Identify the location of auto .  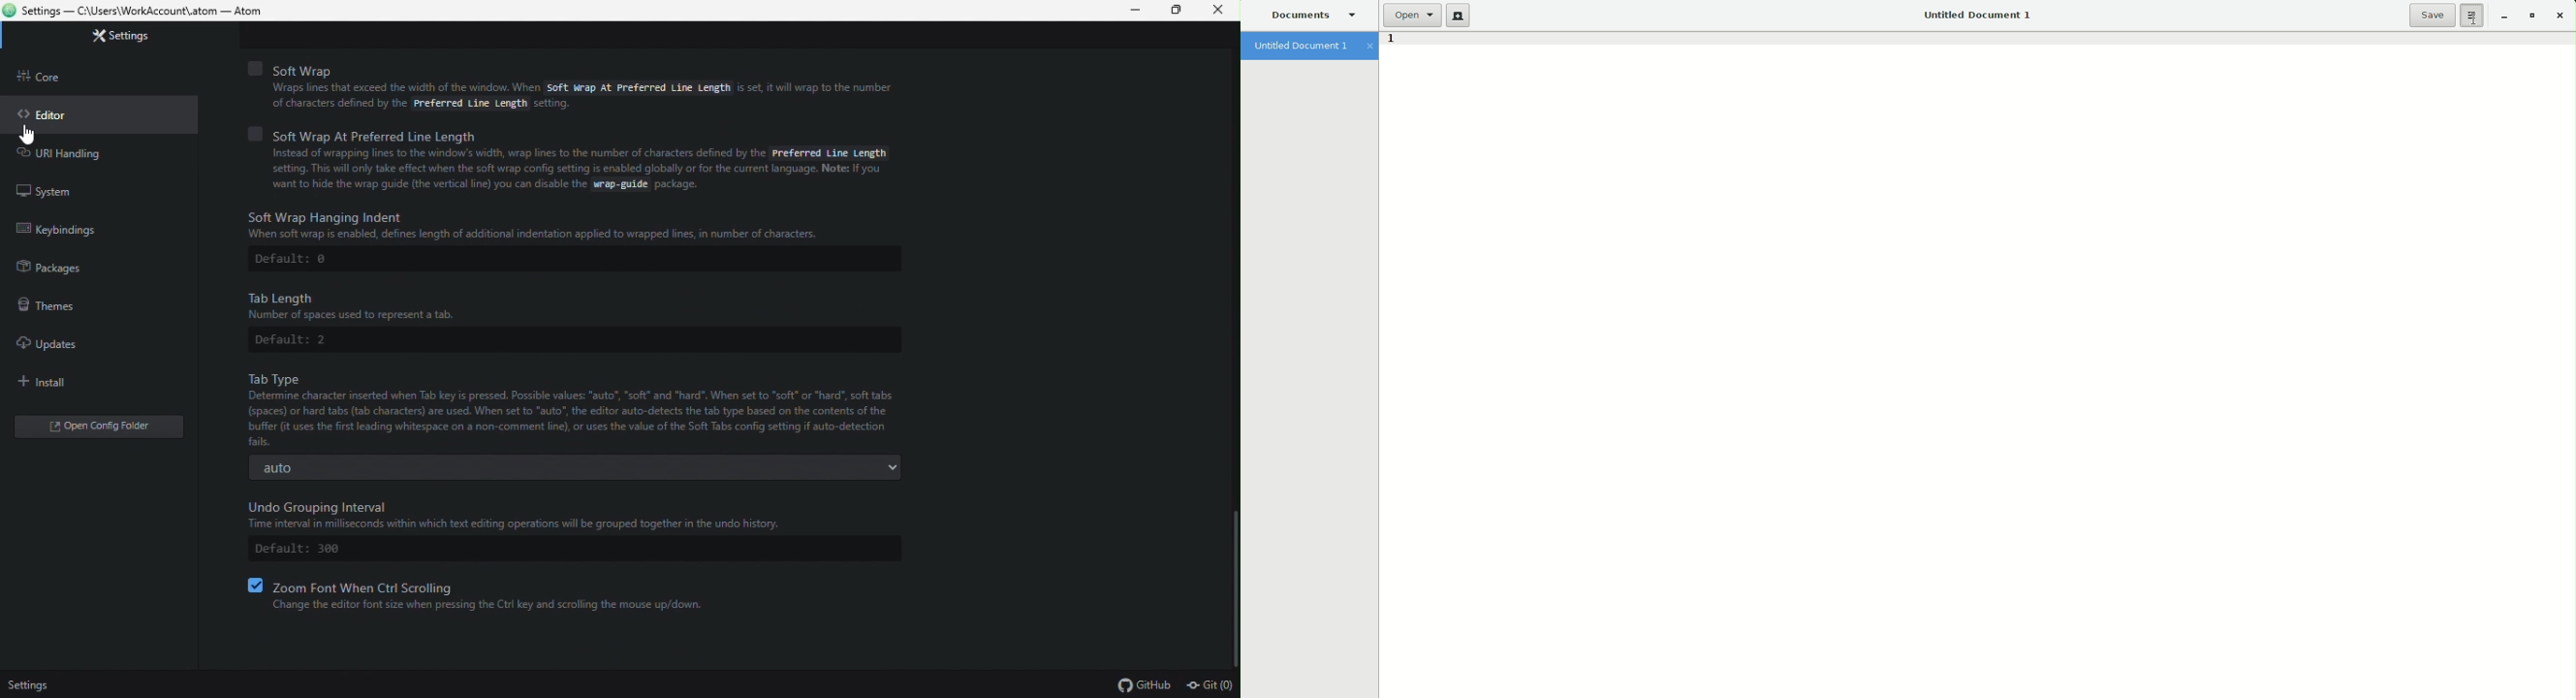
(580, 470).